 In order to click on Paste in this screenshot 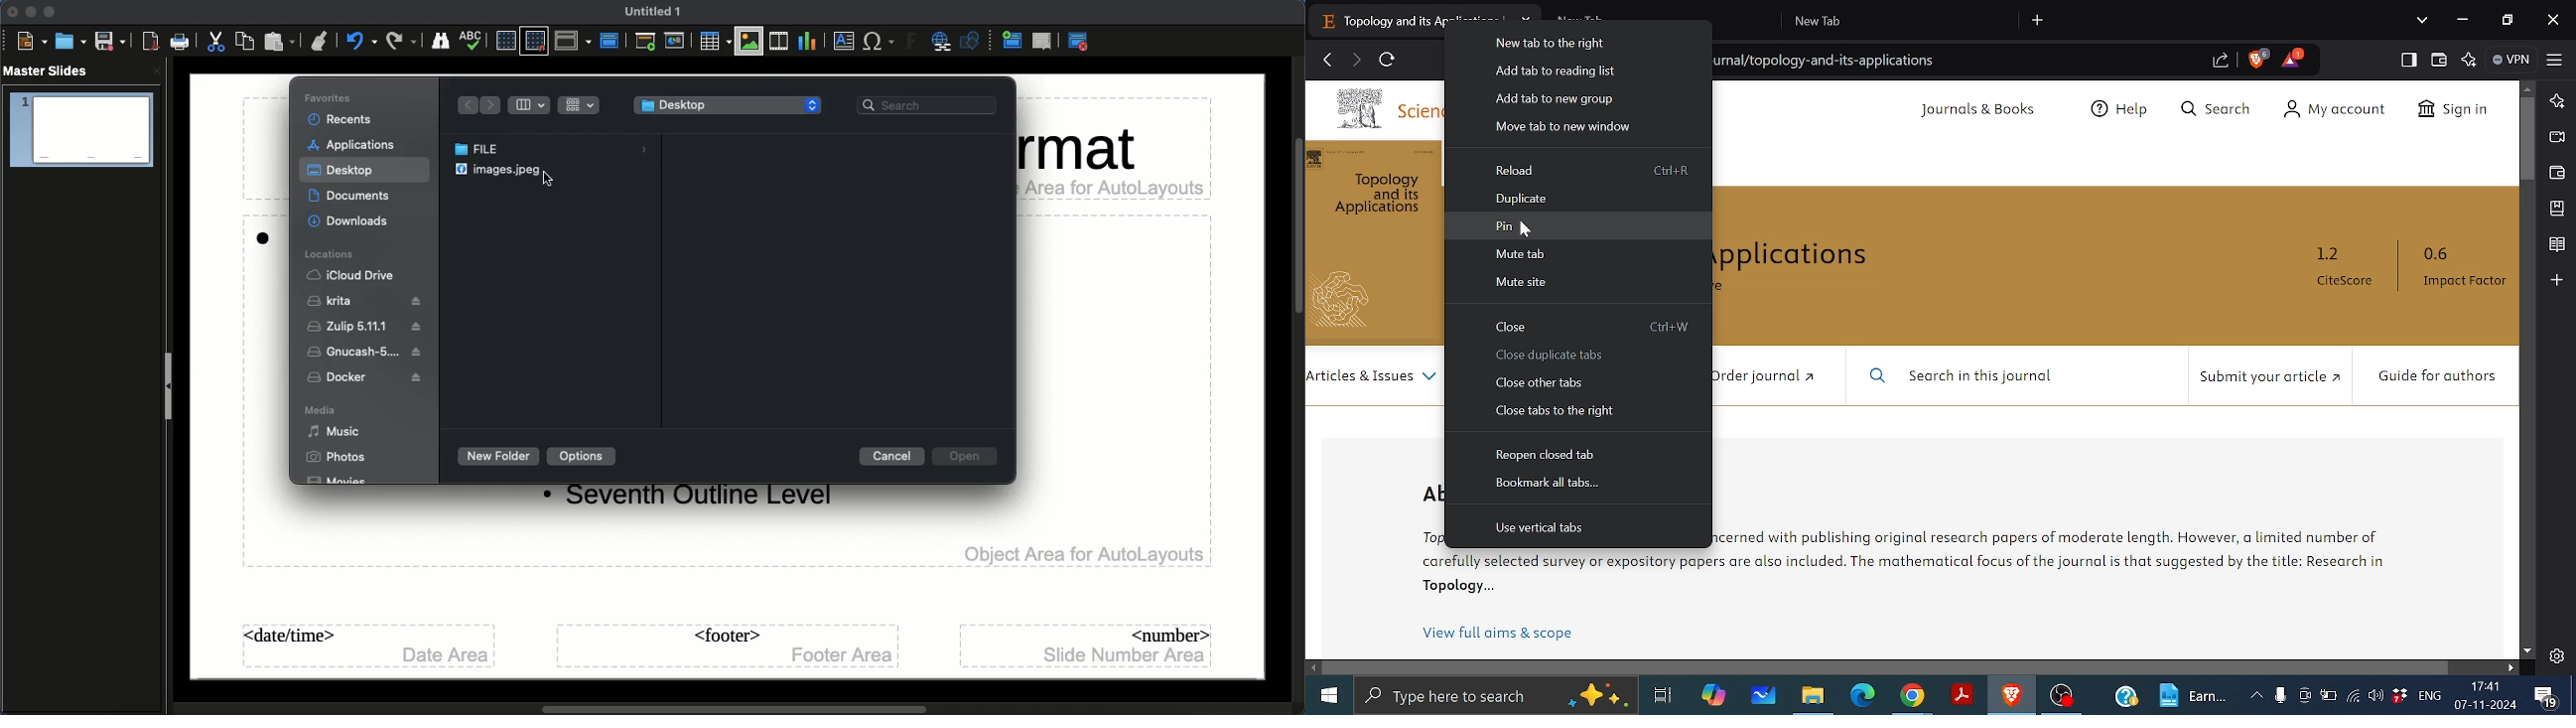, I will do `click(281, 42)`.